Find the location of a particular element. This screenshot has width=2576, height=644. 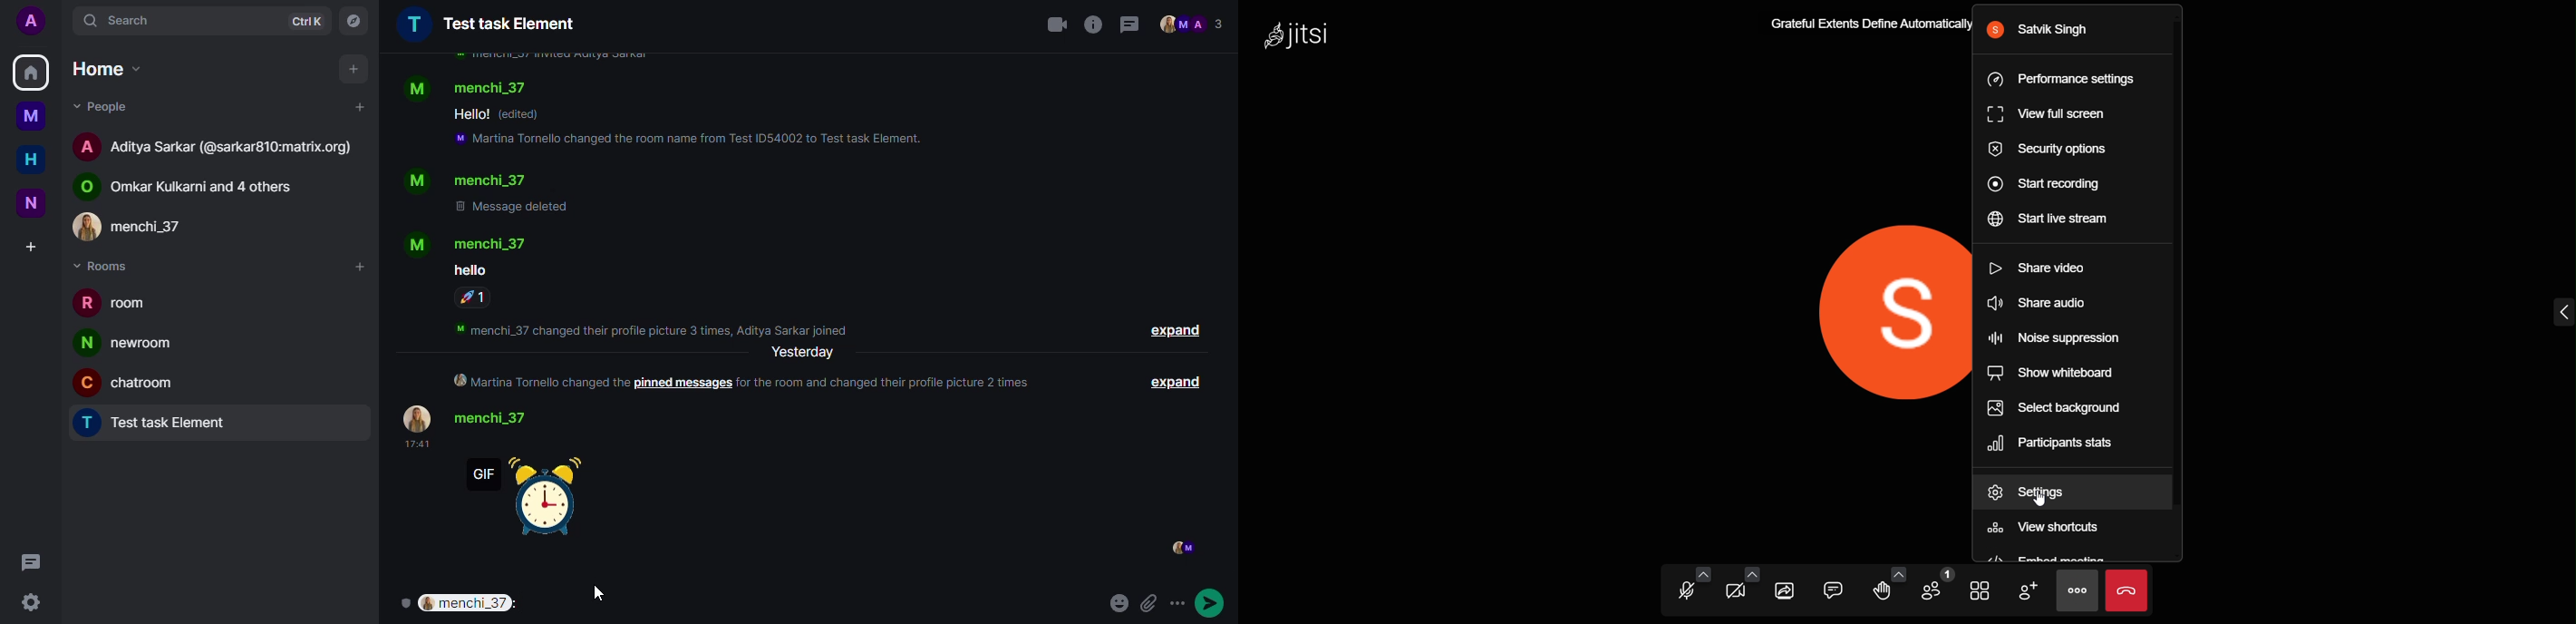

new is located at coordinates (32, 201).